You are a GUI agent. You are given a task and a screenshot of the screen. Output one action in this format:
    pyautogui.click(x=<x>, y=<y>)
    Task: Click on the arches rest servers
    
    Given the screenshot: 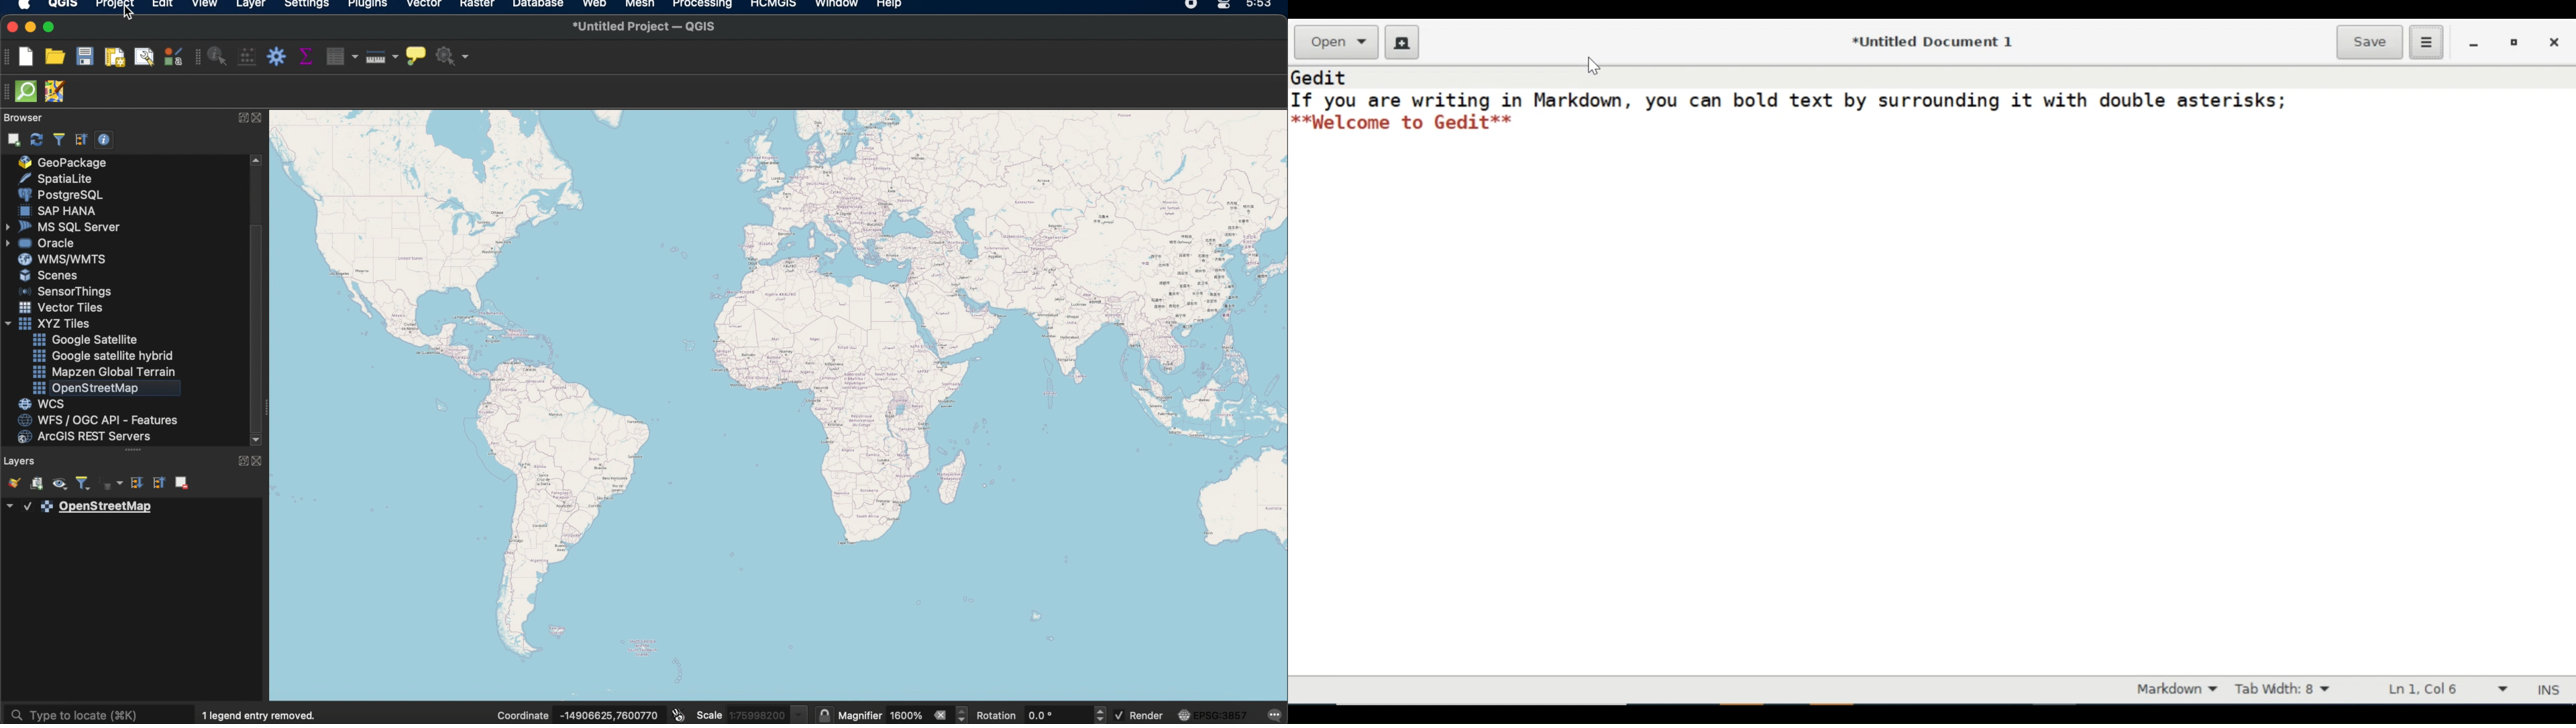 What is the action you would take?
    pyautogui.click(x=86, y=436)
    